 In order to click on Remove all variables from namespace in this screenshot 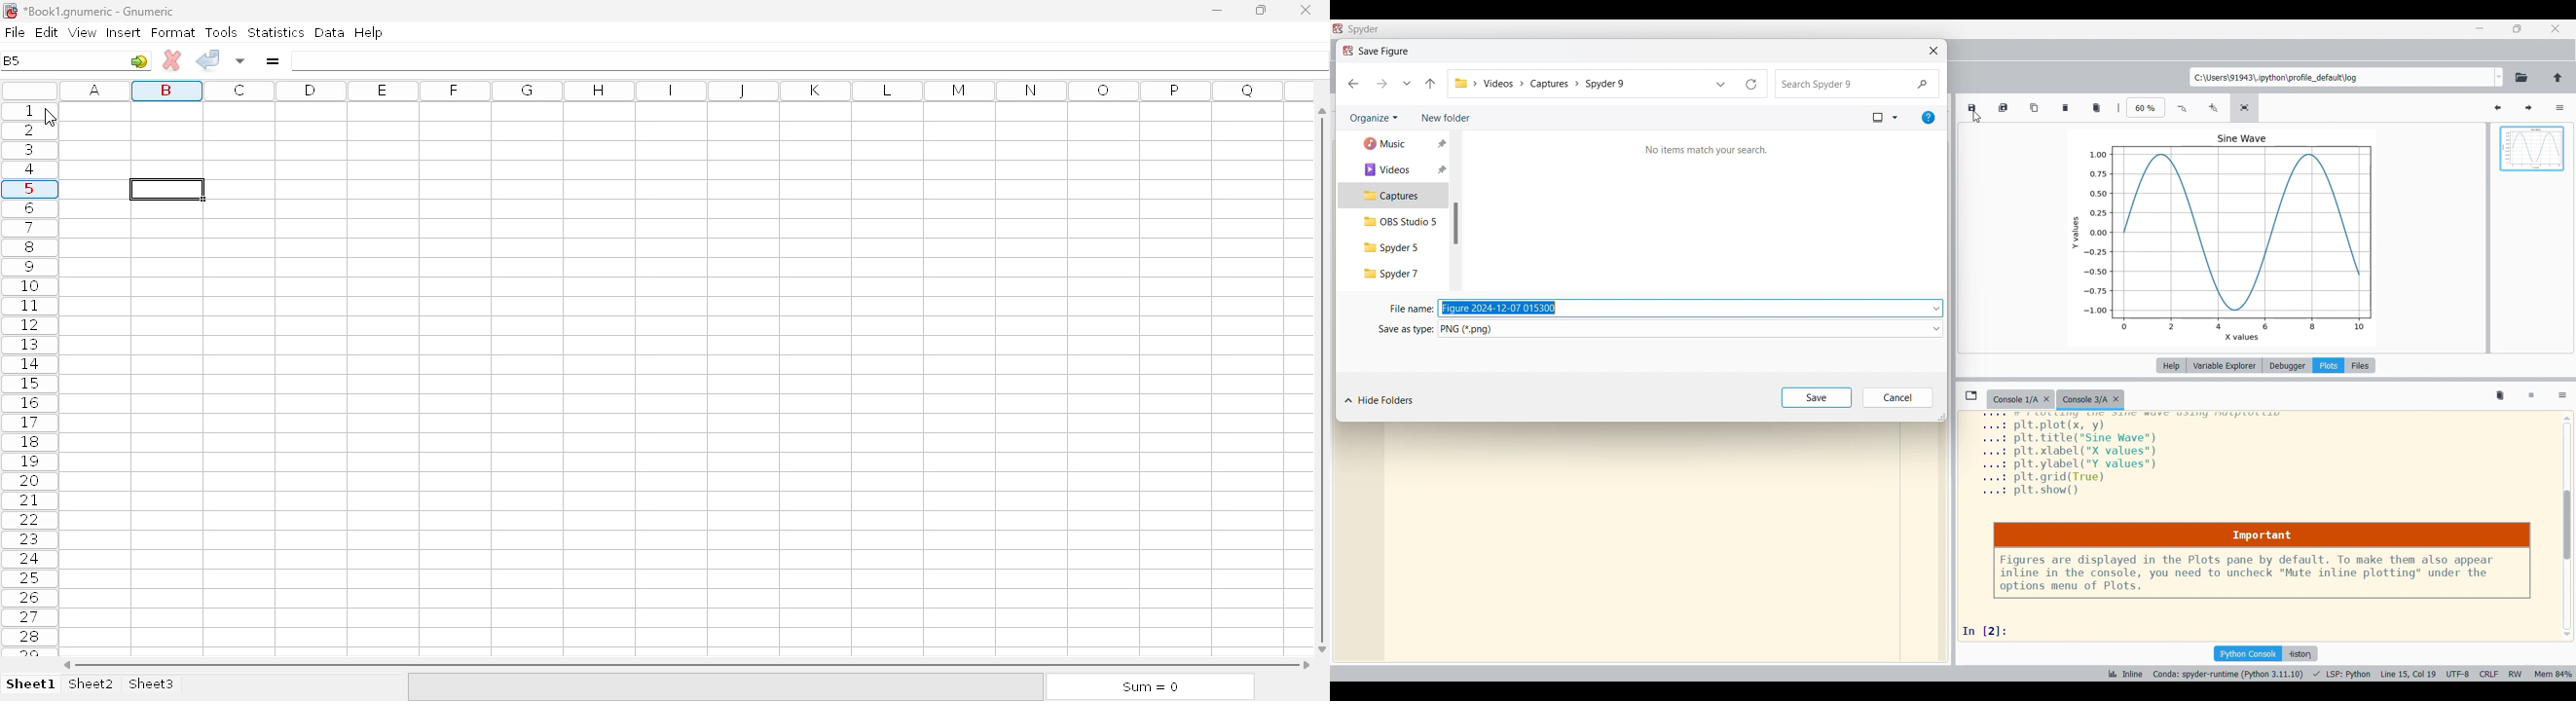, I will do `click(2500, 397)`.